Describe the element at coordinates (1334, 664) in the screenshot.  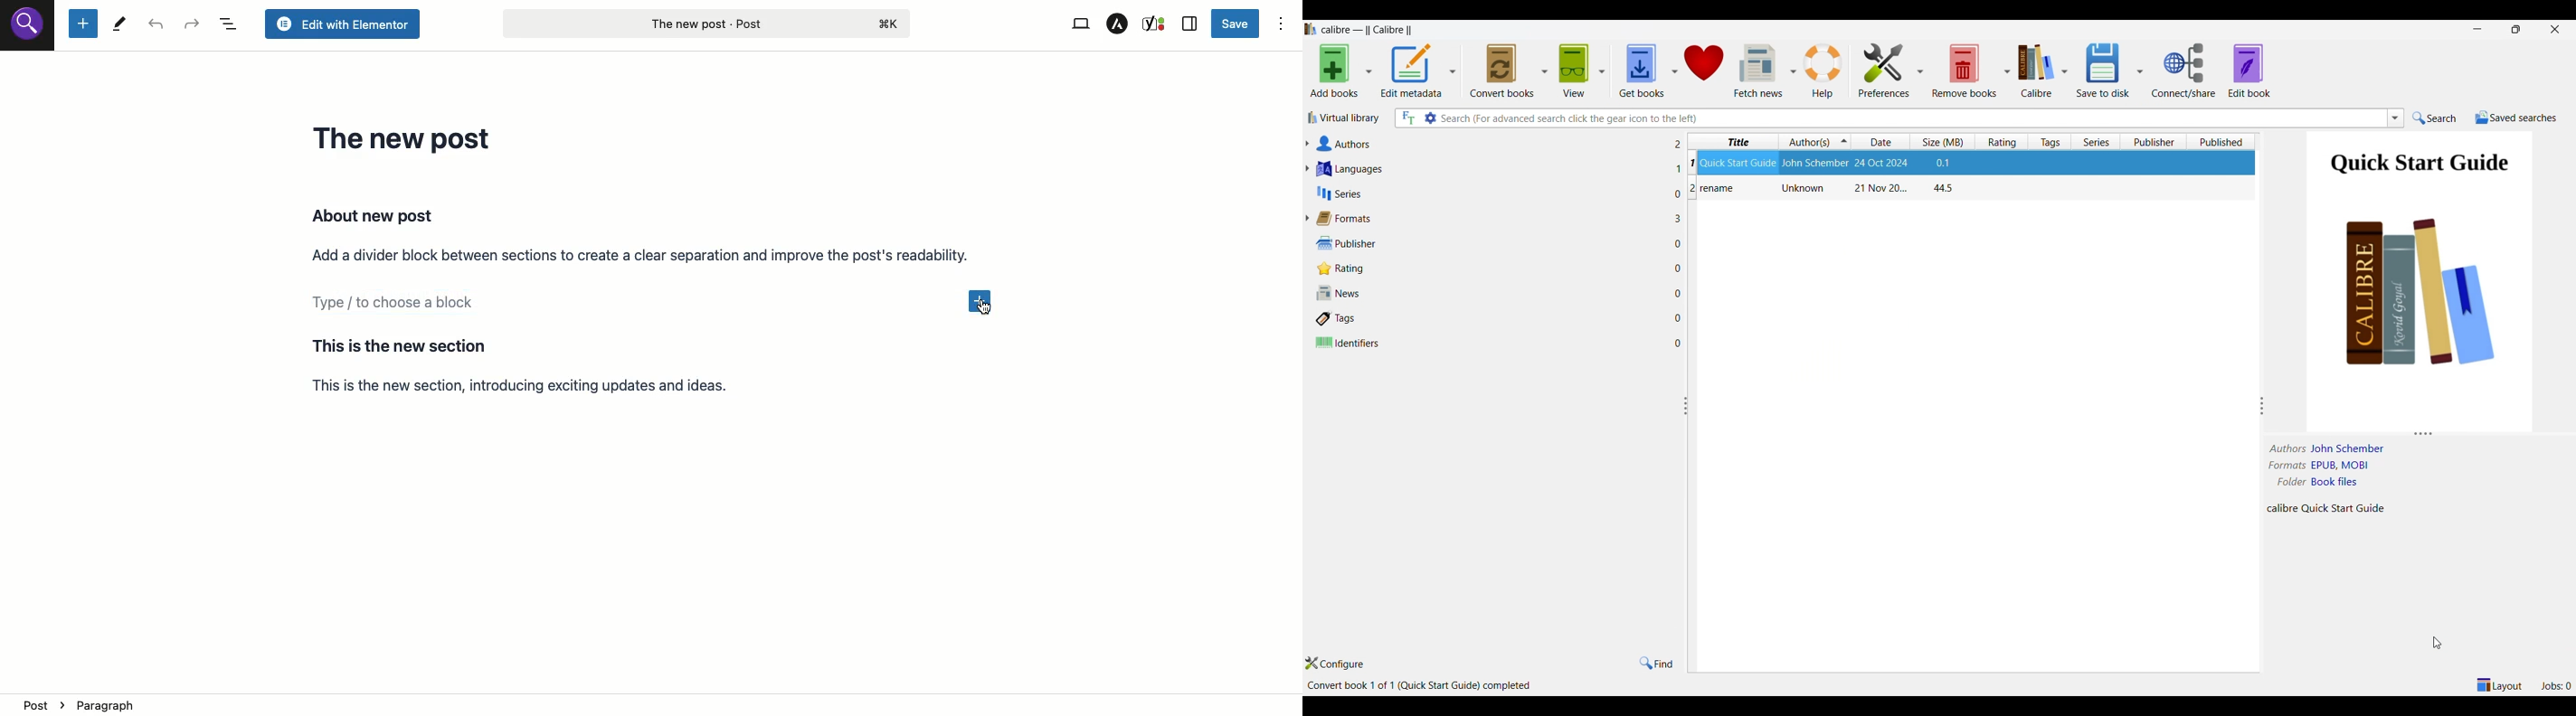
I see `Configure` at that location.